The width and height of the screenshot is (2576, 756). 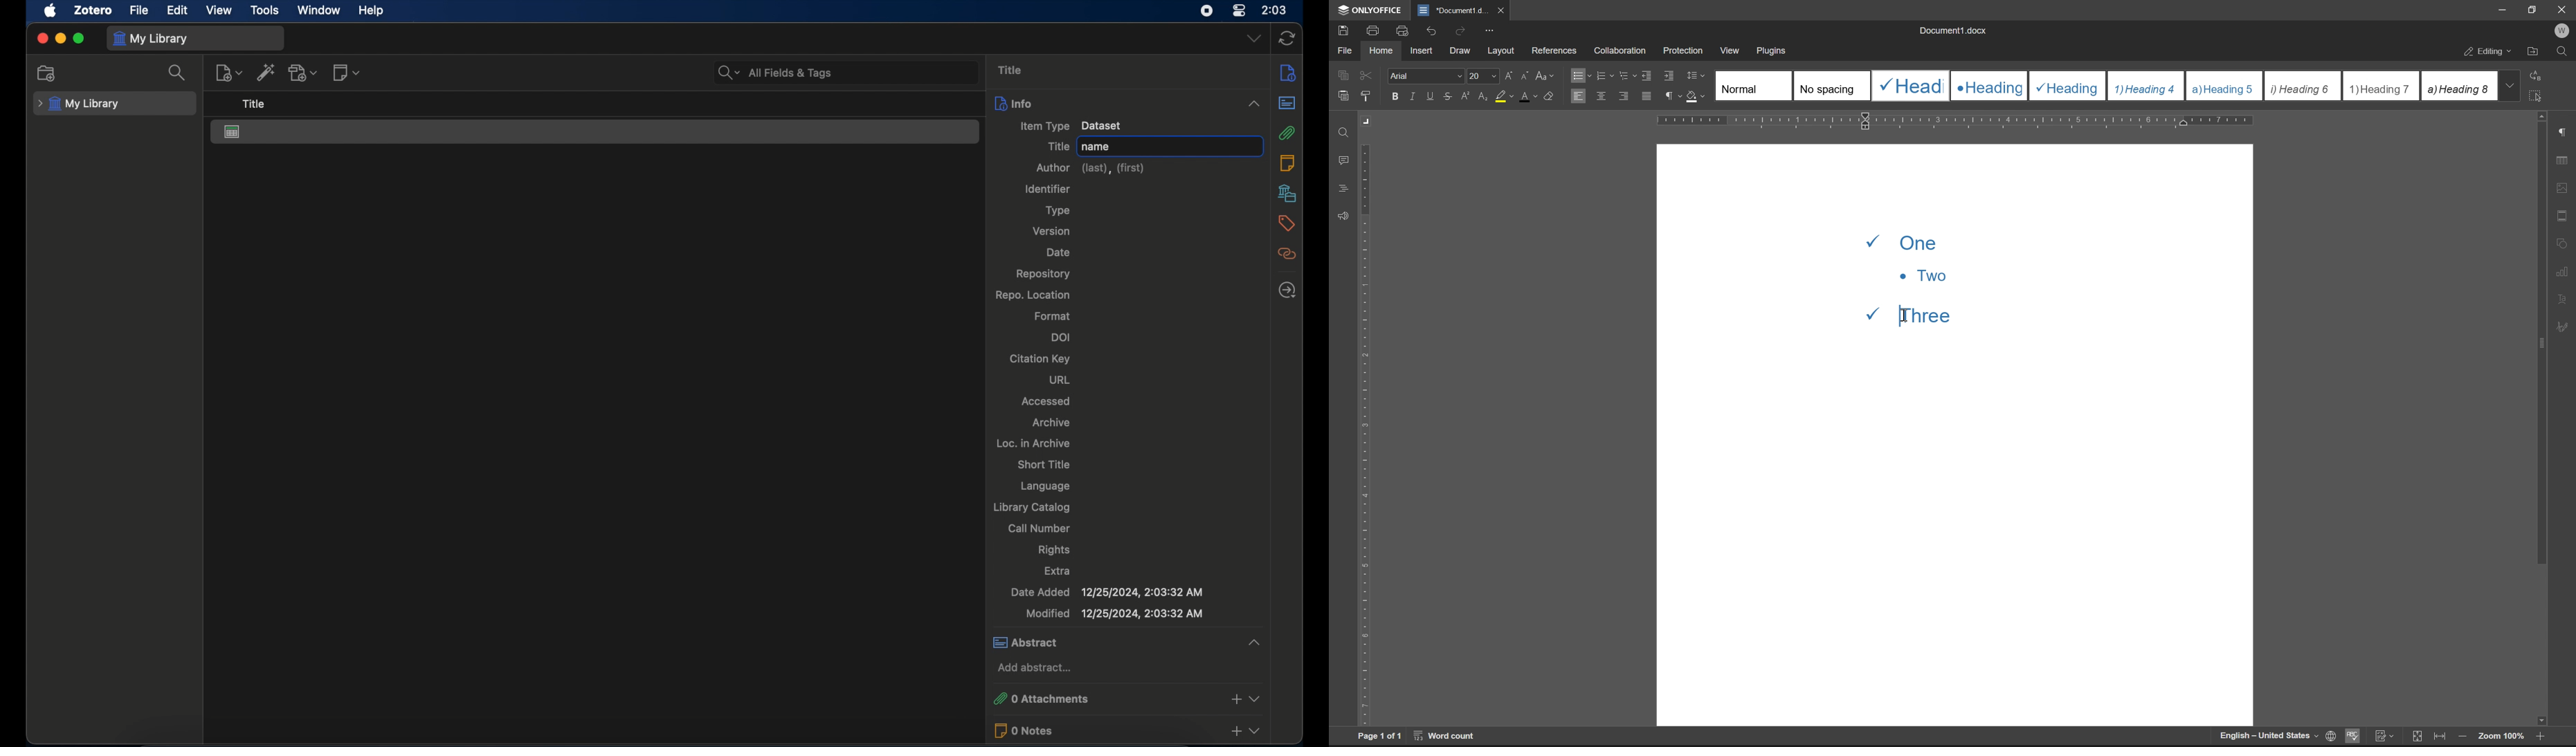 I want to click on increase indent, so click(x=1669, y=76).